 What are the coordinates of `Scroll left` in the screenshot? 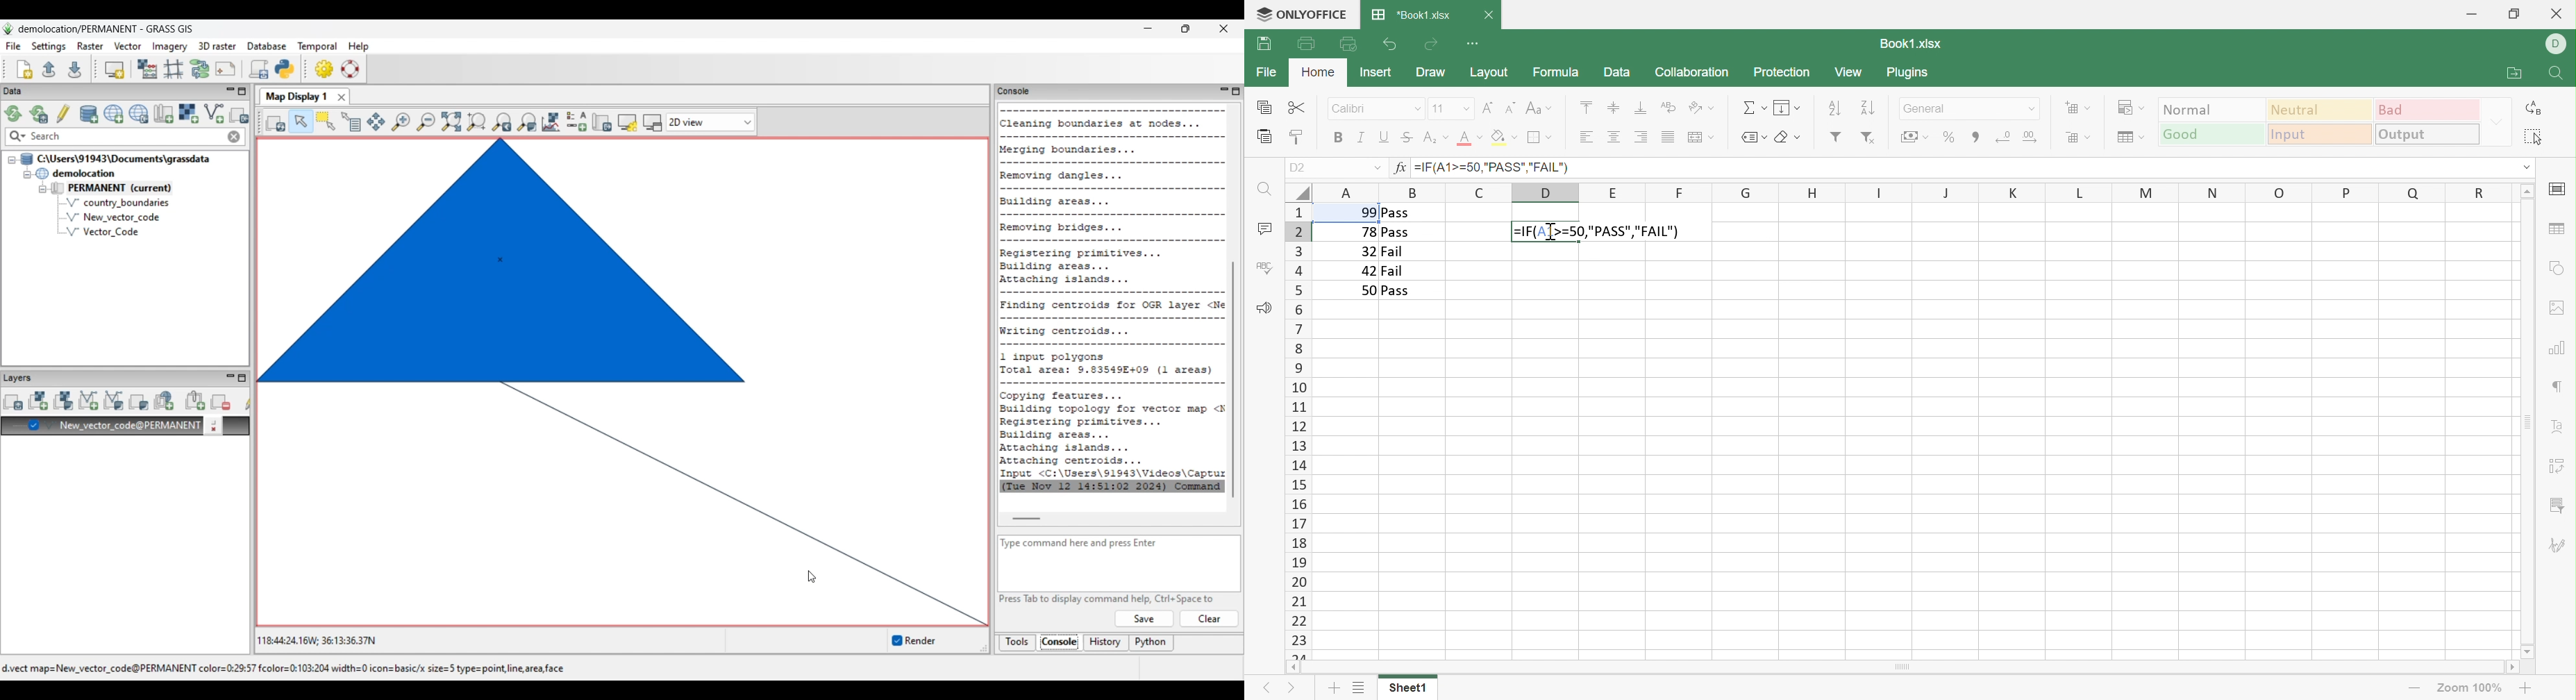 It's located at (1291, 668).